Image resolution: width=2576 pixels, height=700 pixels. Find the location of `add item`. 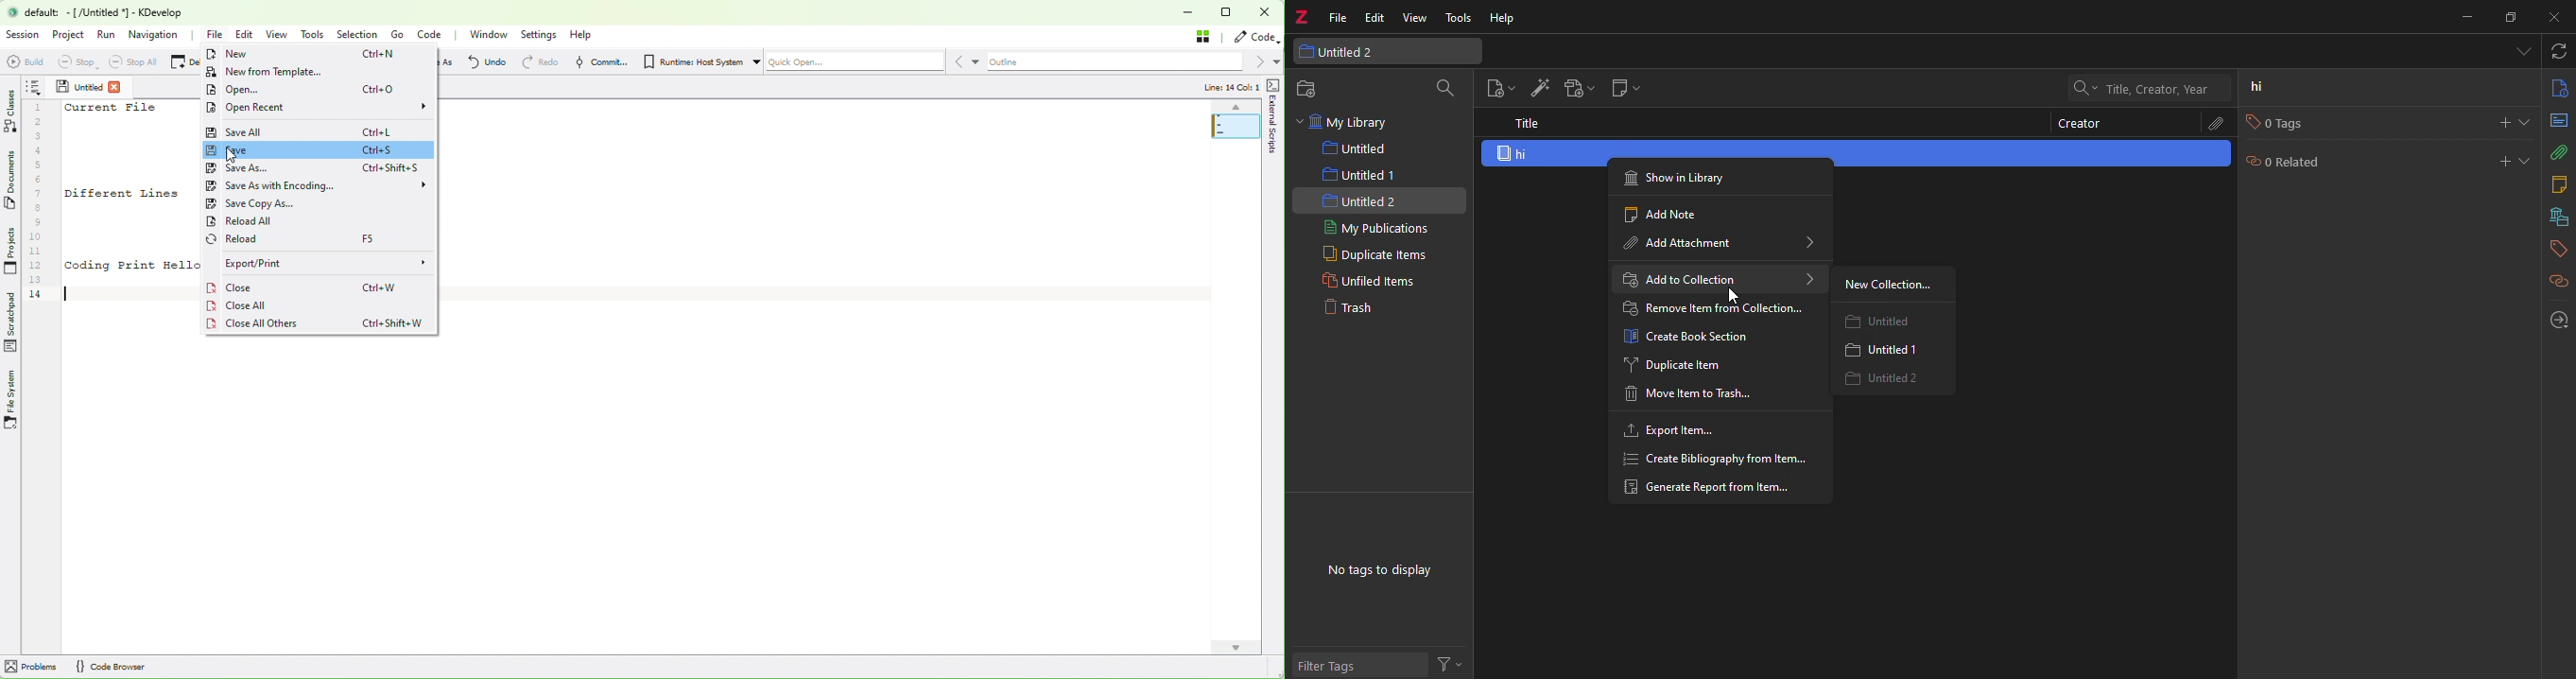

add item is located at coordinates (1538, 89).